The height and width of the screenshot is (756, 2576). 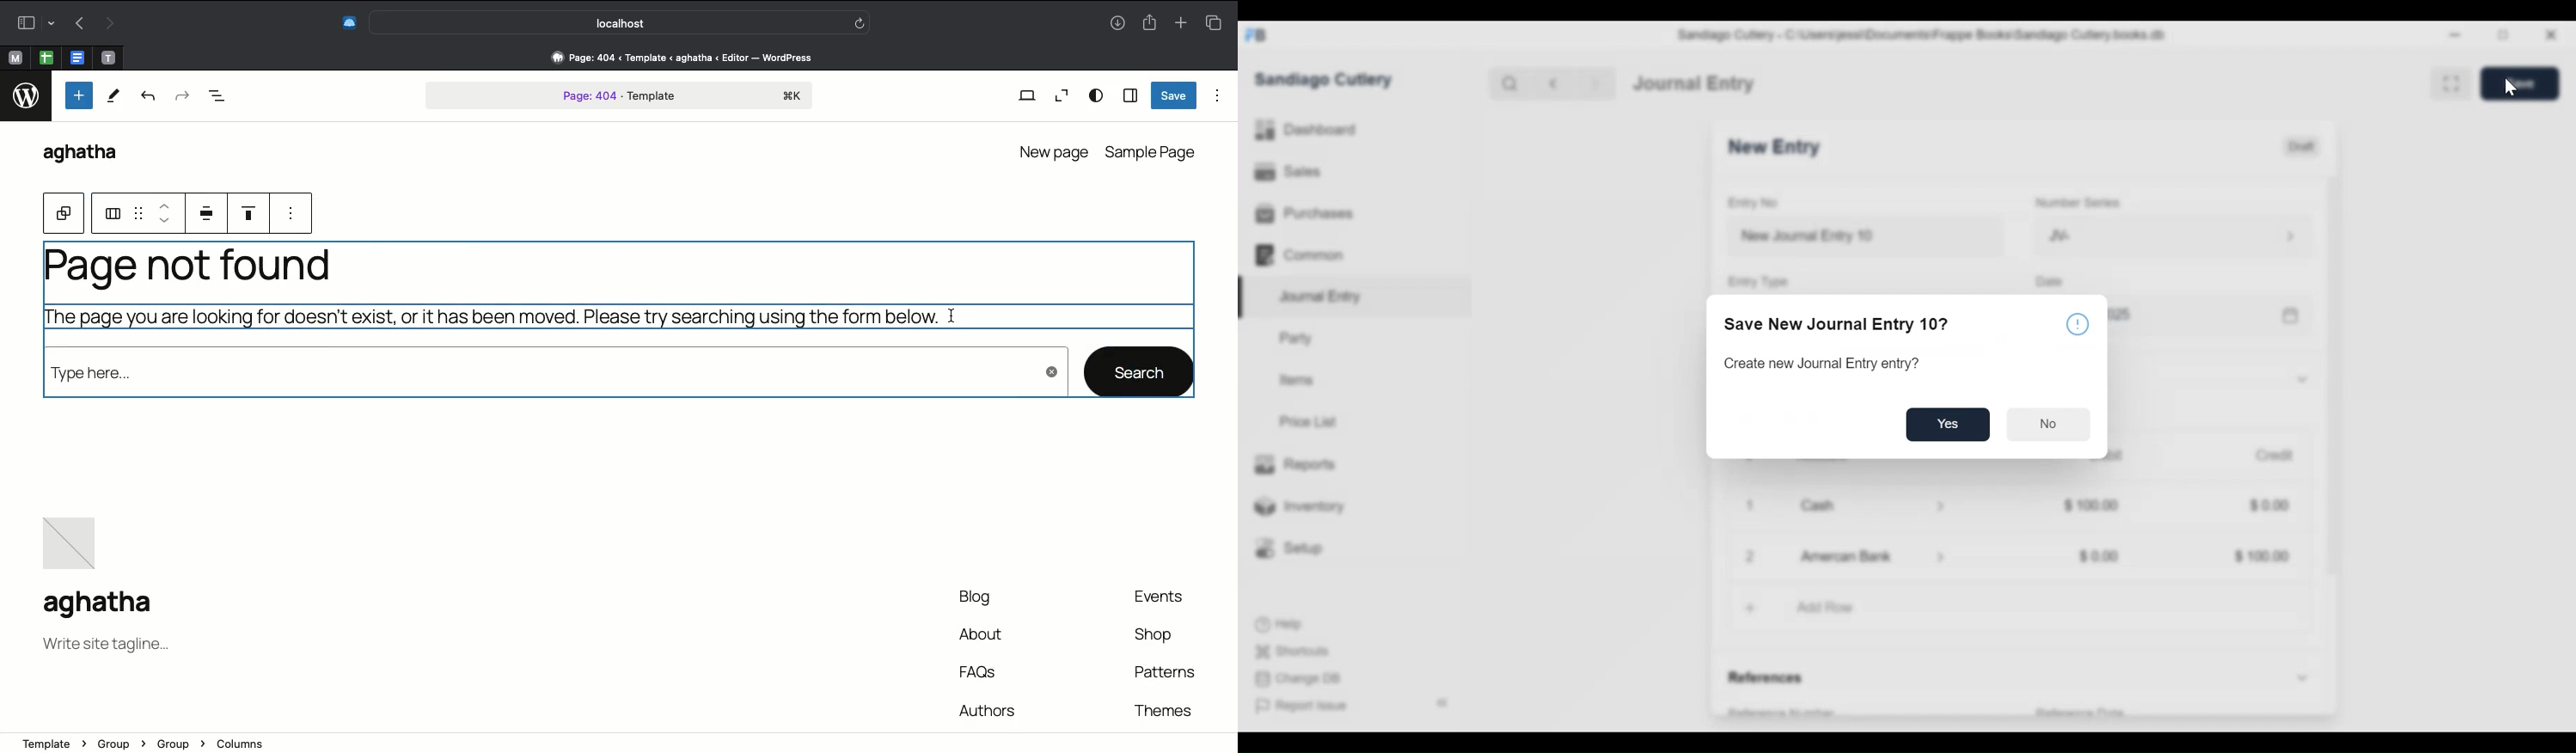 I want to click on Events, so click(x=1167, y=597).